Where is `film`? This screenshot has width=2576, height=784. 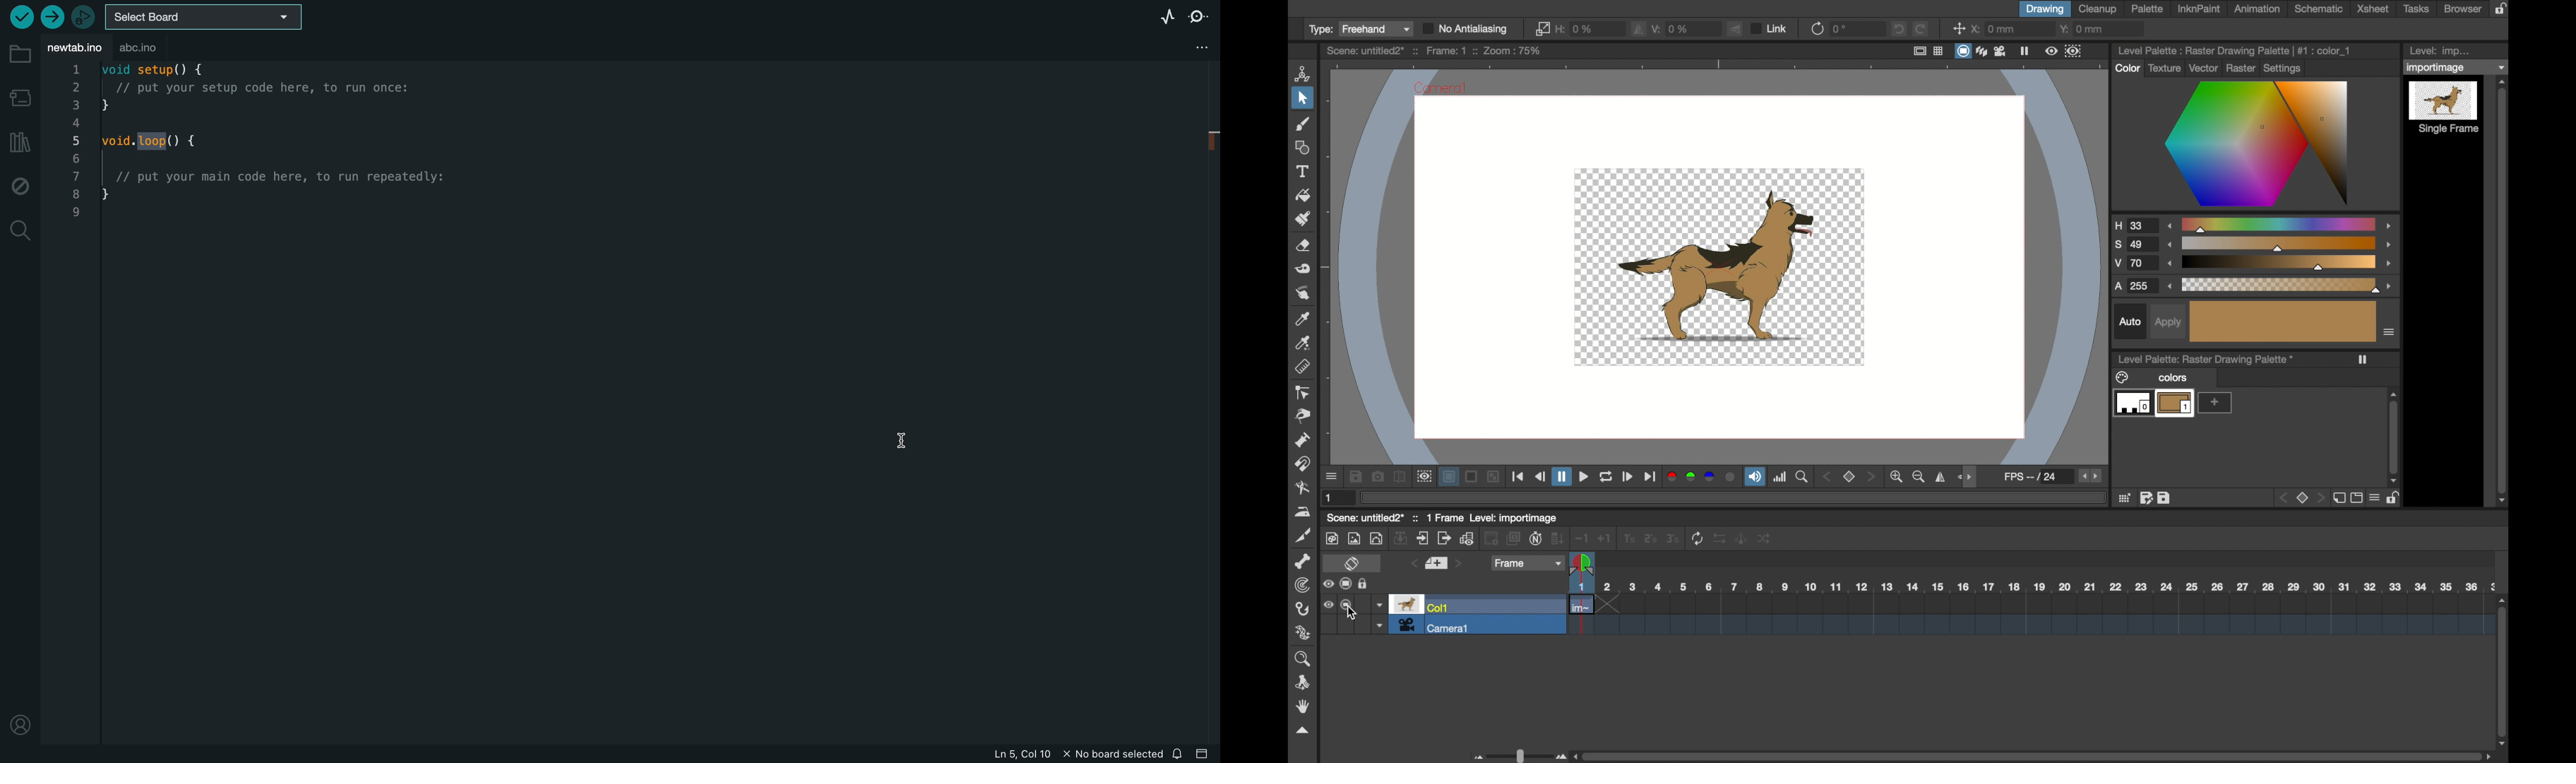
film is located at coordinates (2000, 50).